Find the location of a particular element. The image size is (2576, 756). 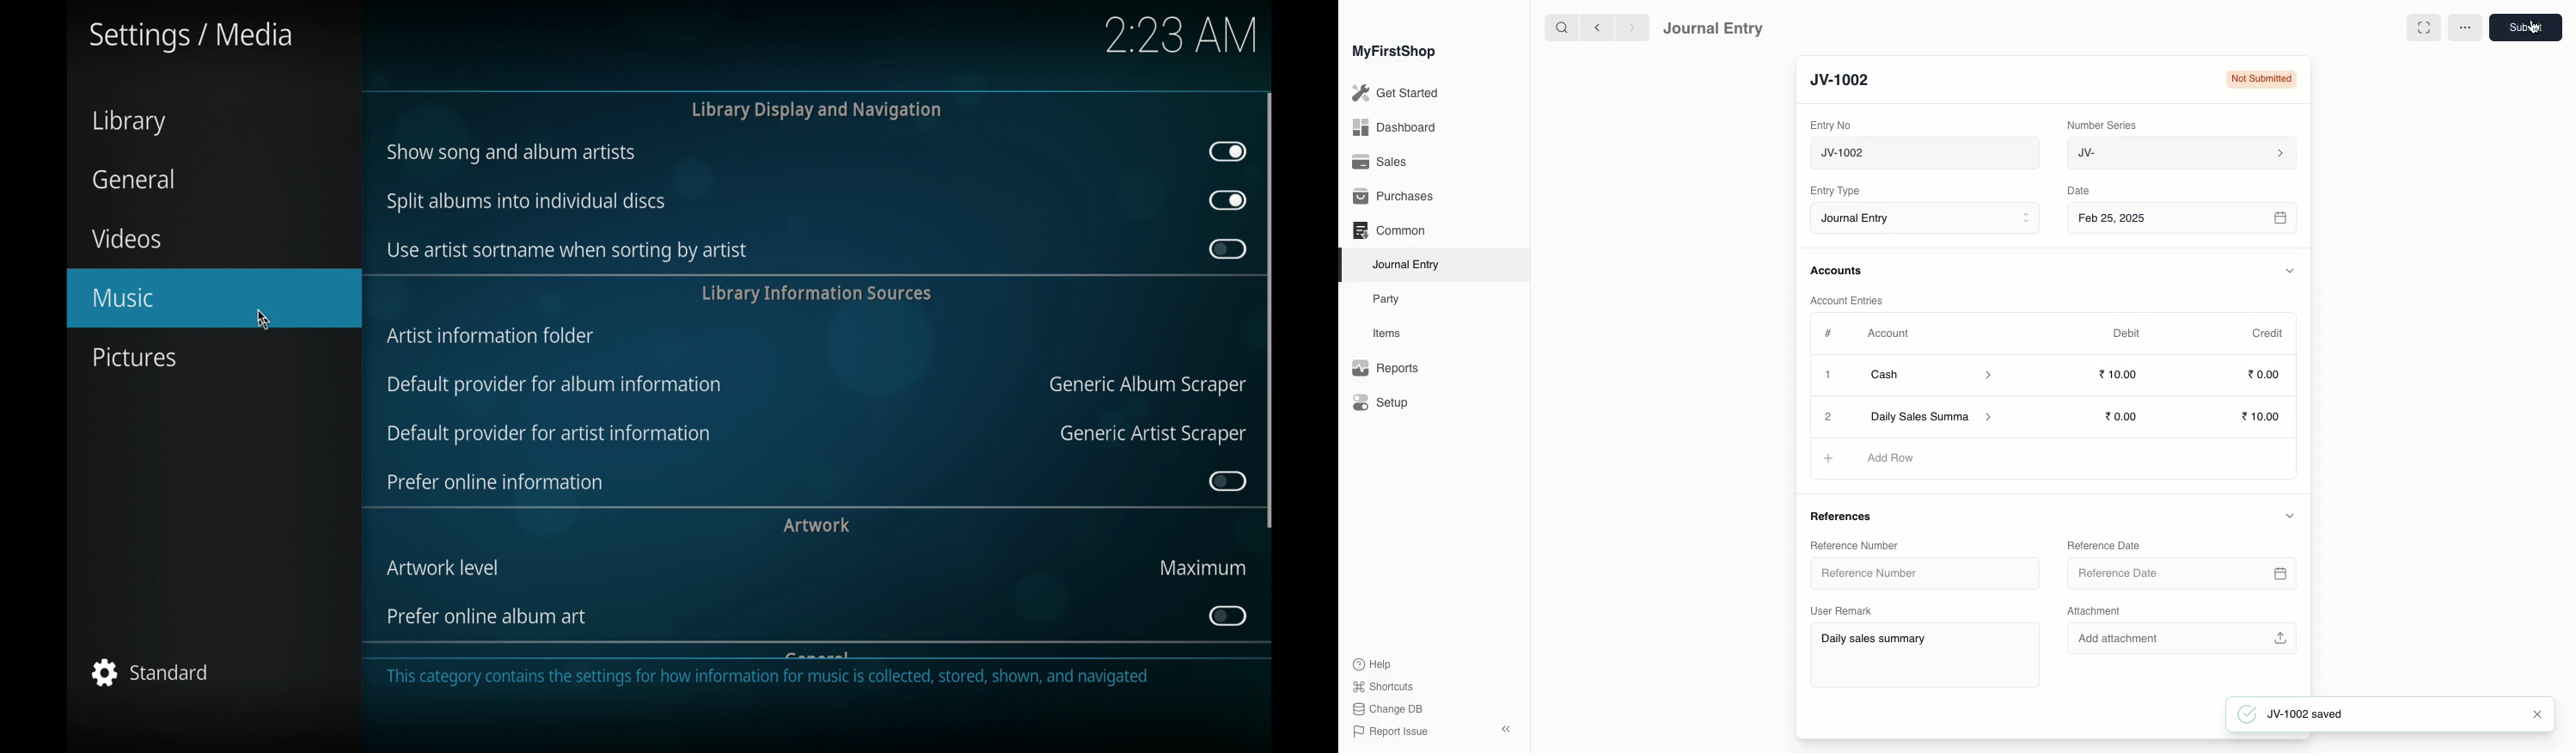

Help is located at coordinates (1370, 663).